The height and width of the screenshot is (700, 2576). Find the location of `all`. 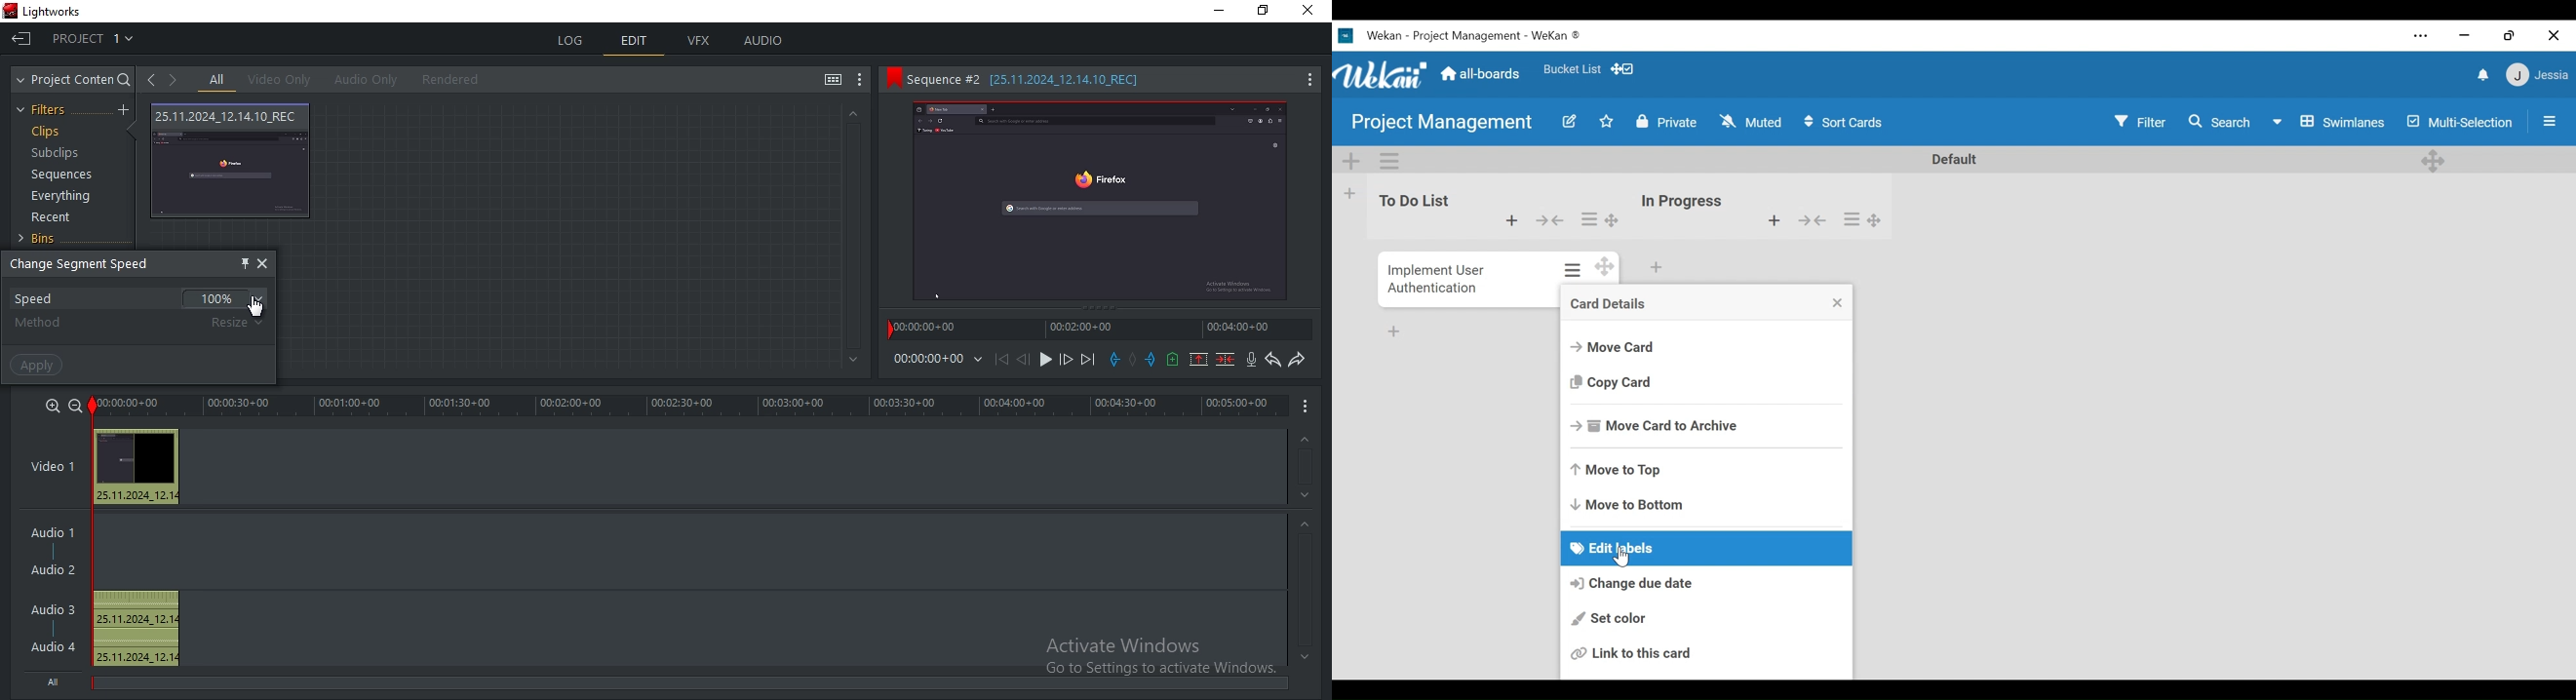

all is located at coordinates (216, 81).